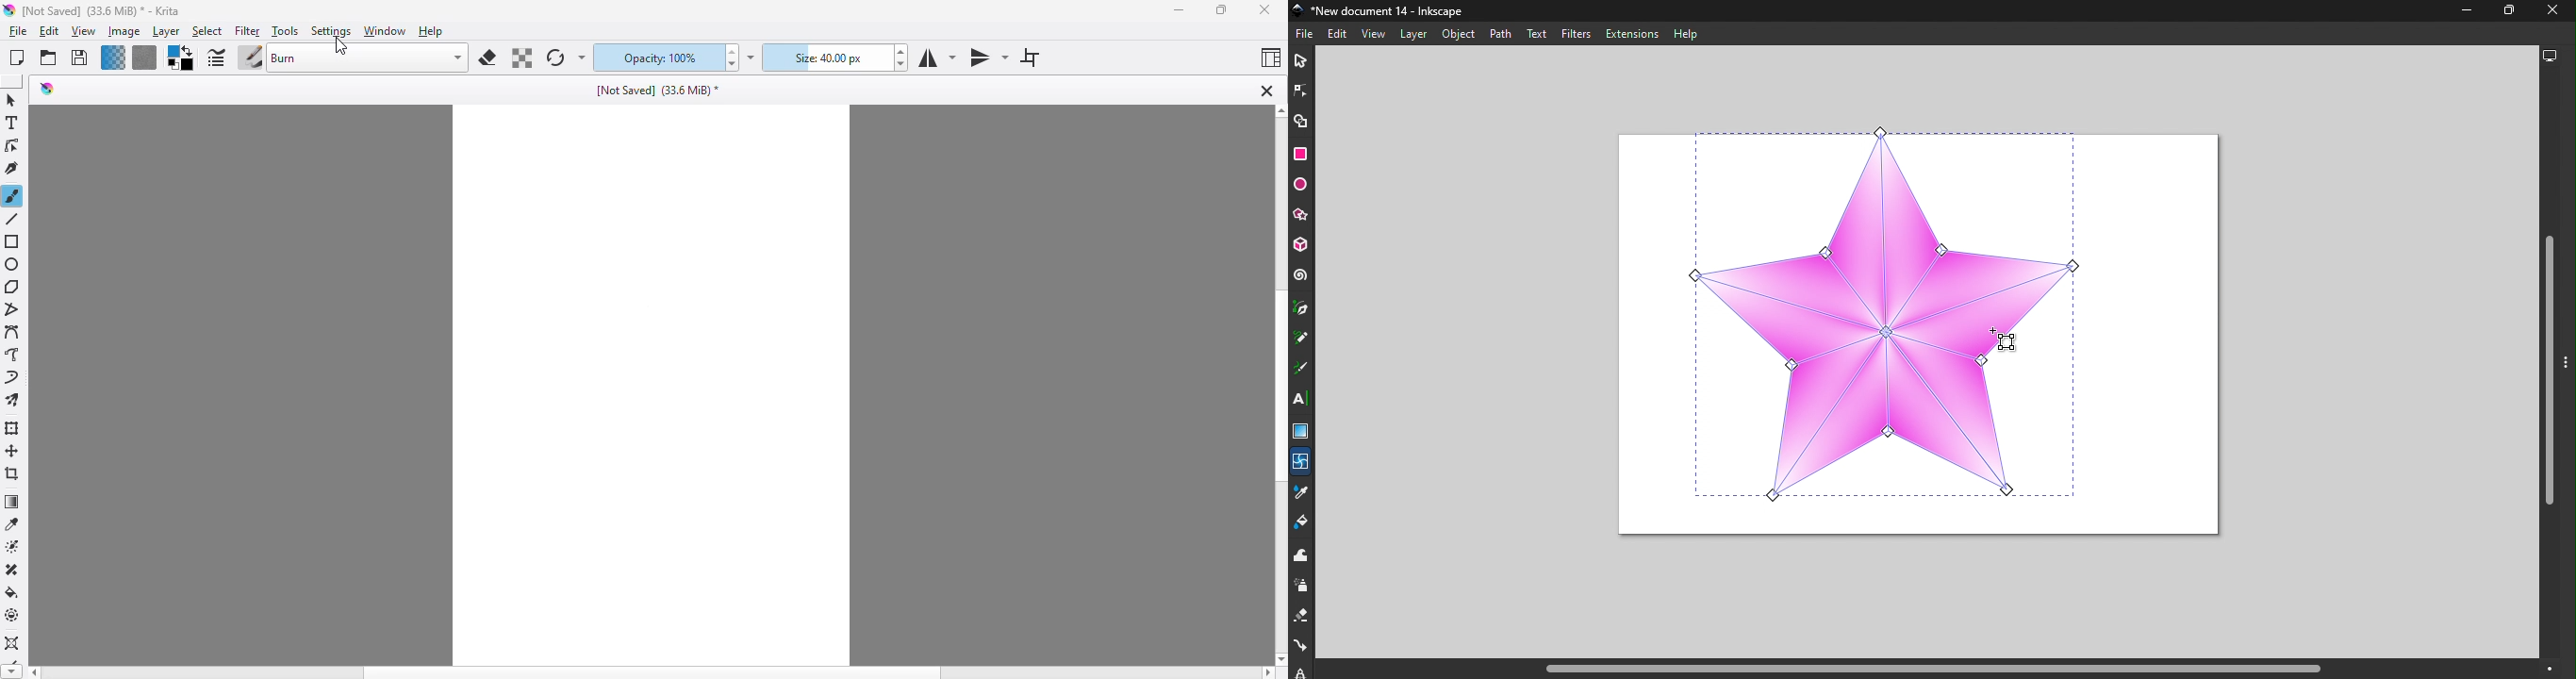 The height and width of the screenshot is (700, 2576). Describe the element at coordinates (144, 58) in the screenshot. I see `fill pattern` at that location.